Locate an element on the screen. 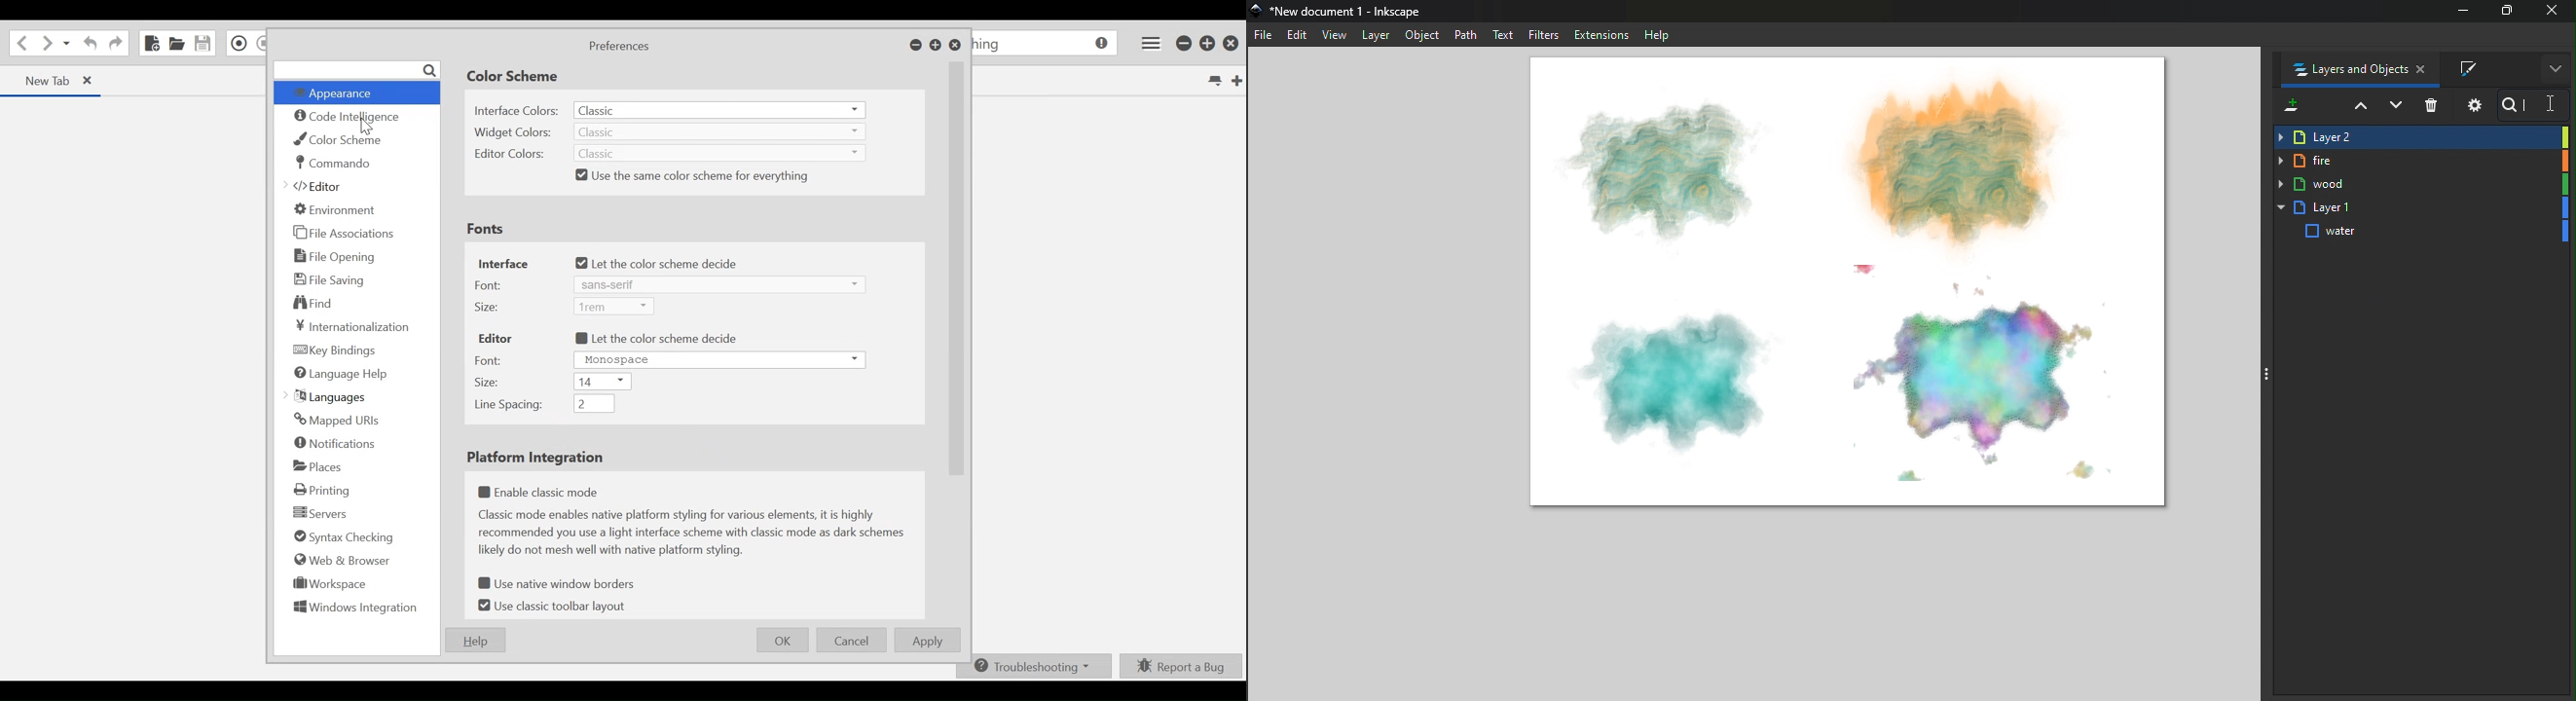 The width and height of the screenshot is (2576, 728). Application menu is located at coordinates (1148, 43).